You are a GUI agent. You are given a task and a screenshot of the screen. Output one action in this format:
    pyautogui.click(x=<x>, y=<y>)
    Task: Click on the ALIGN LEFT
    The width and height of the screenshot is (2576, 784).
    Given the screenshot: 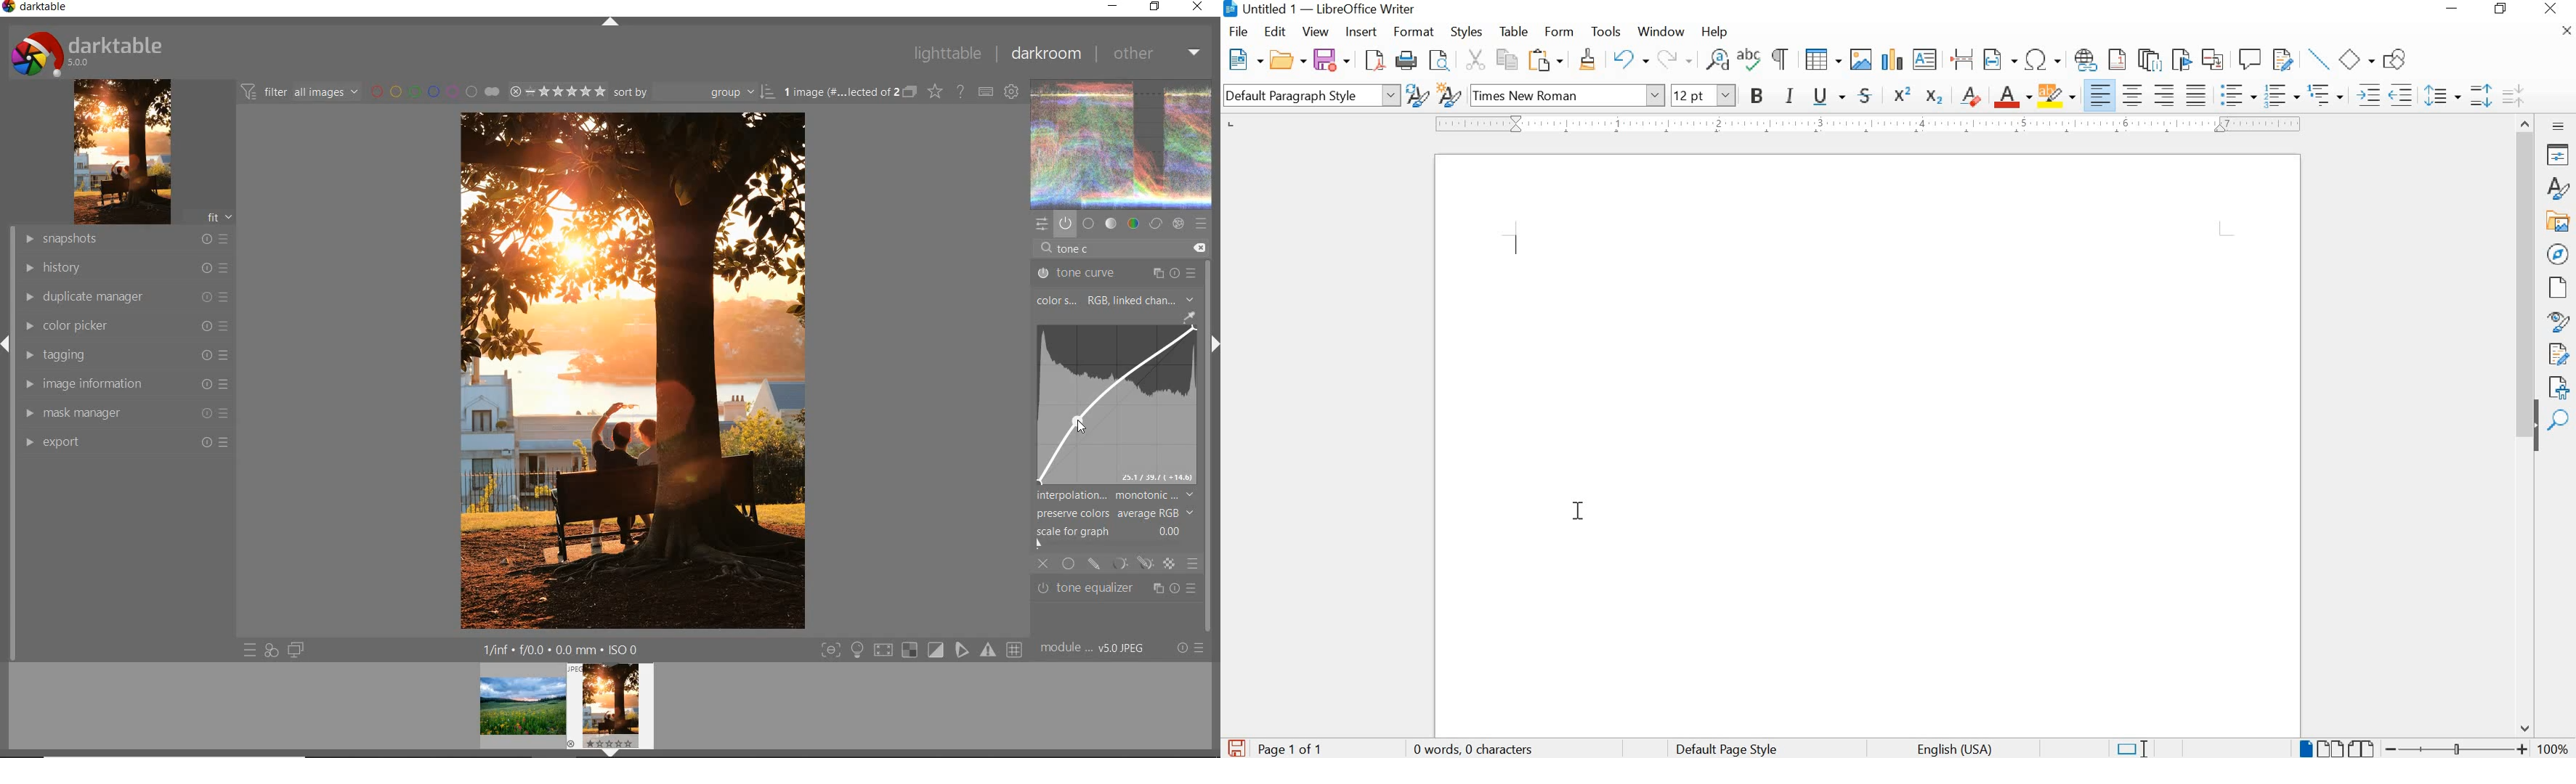 What is the action you would take?
    pyautogui.click(x=2100, y=95)
    